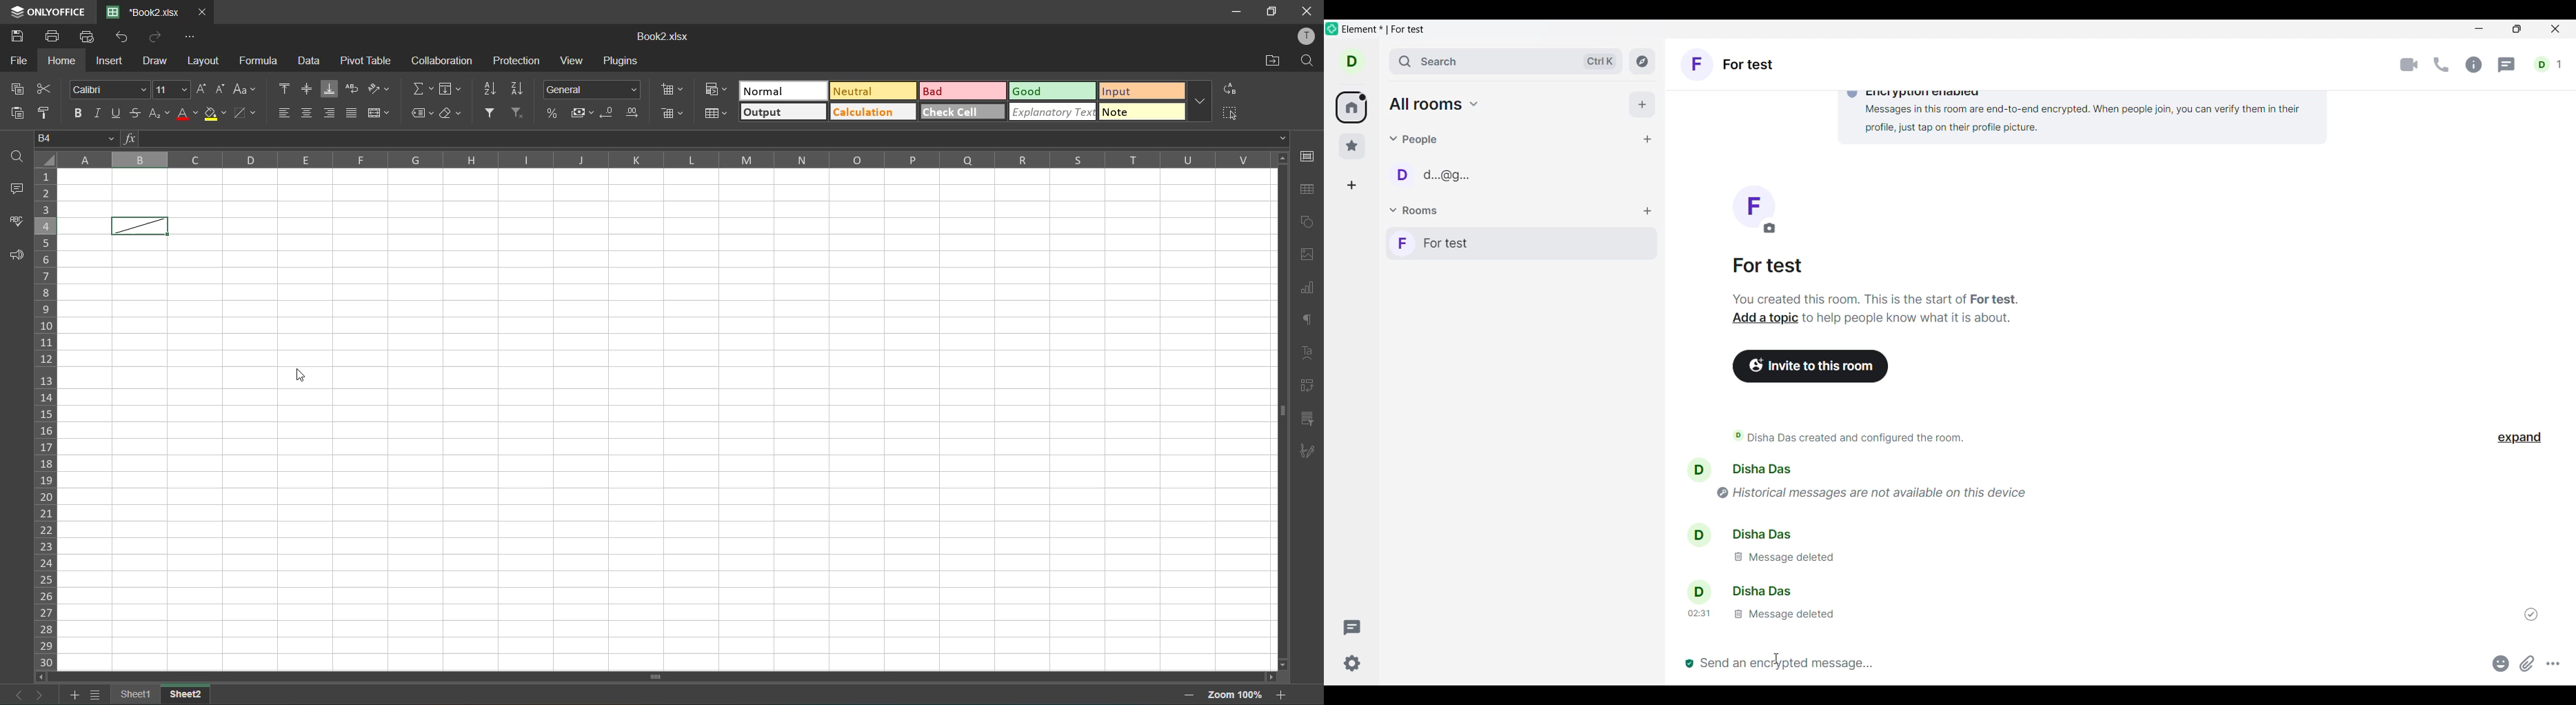  What do you see at coordinates (223, 89) in the screenshot?
I see `decrement size` at bounding box center [223, 89].